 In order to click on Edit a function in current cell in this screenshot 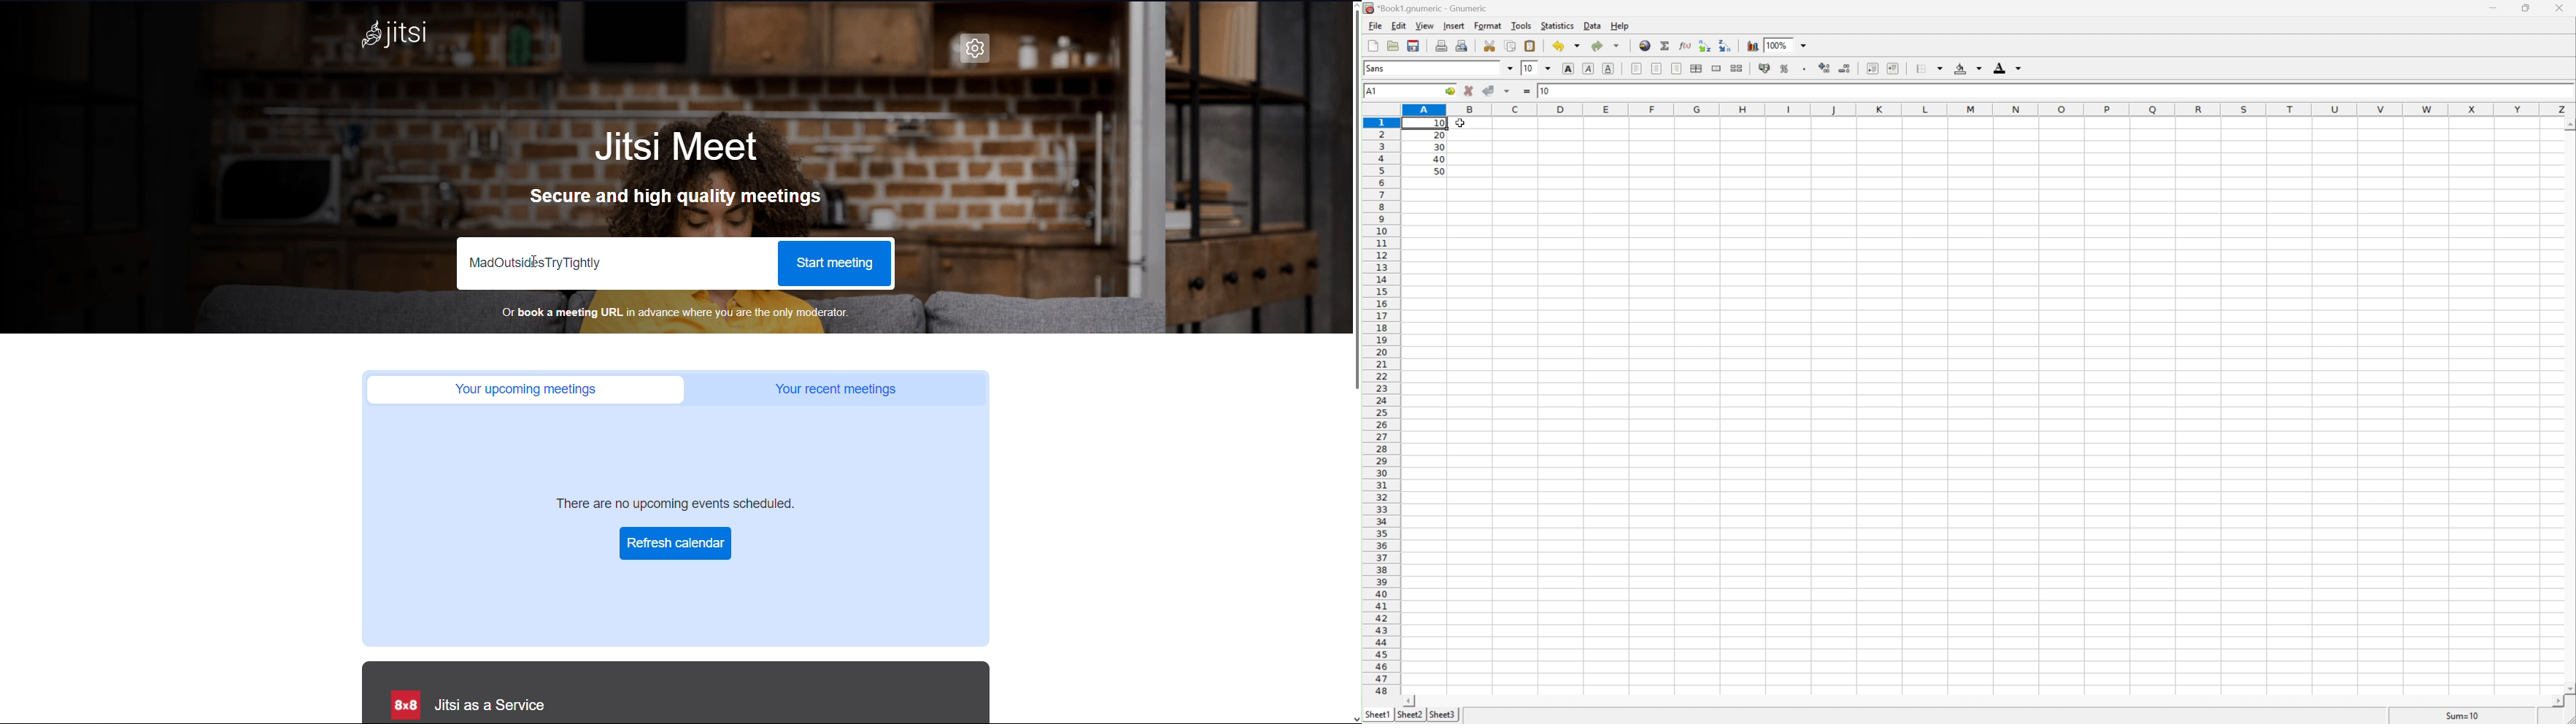, I will do `click(1688, 45)`.